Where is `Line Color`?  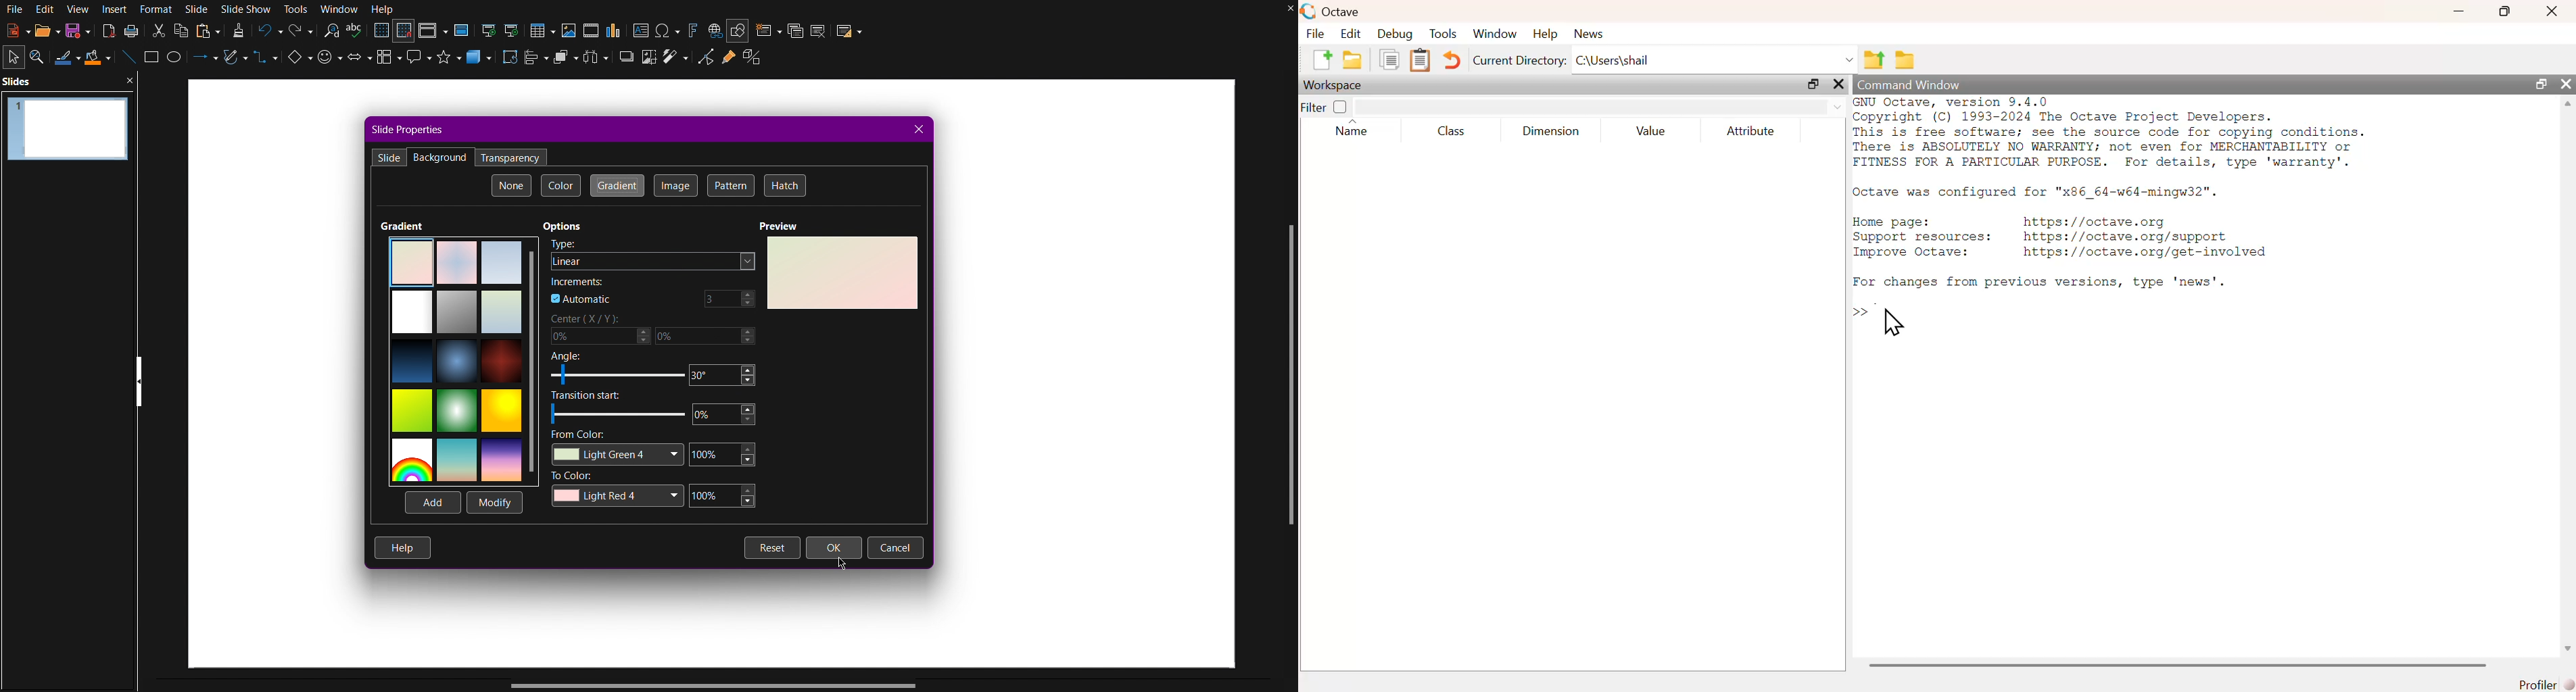 Line Color is located at coordinates (67, 58).